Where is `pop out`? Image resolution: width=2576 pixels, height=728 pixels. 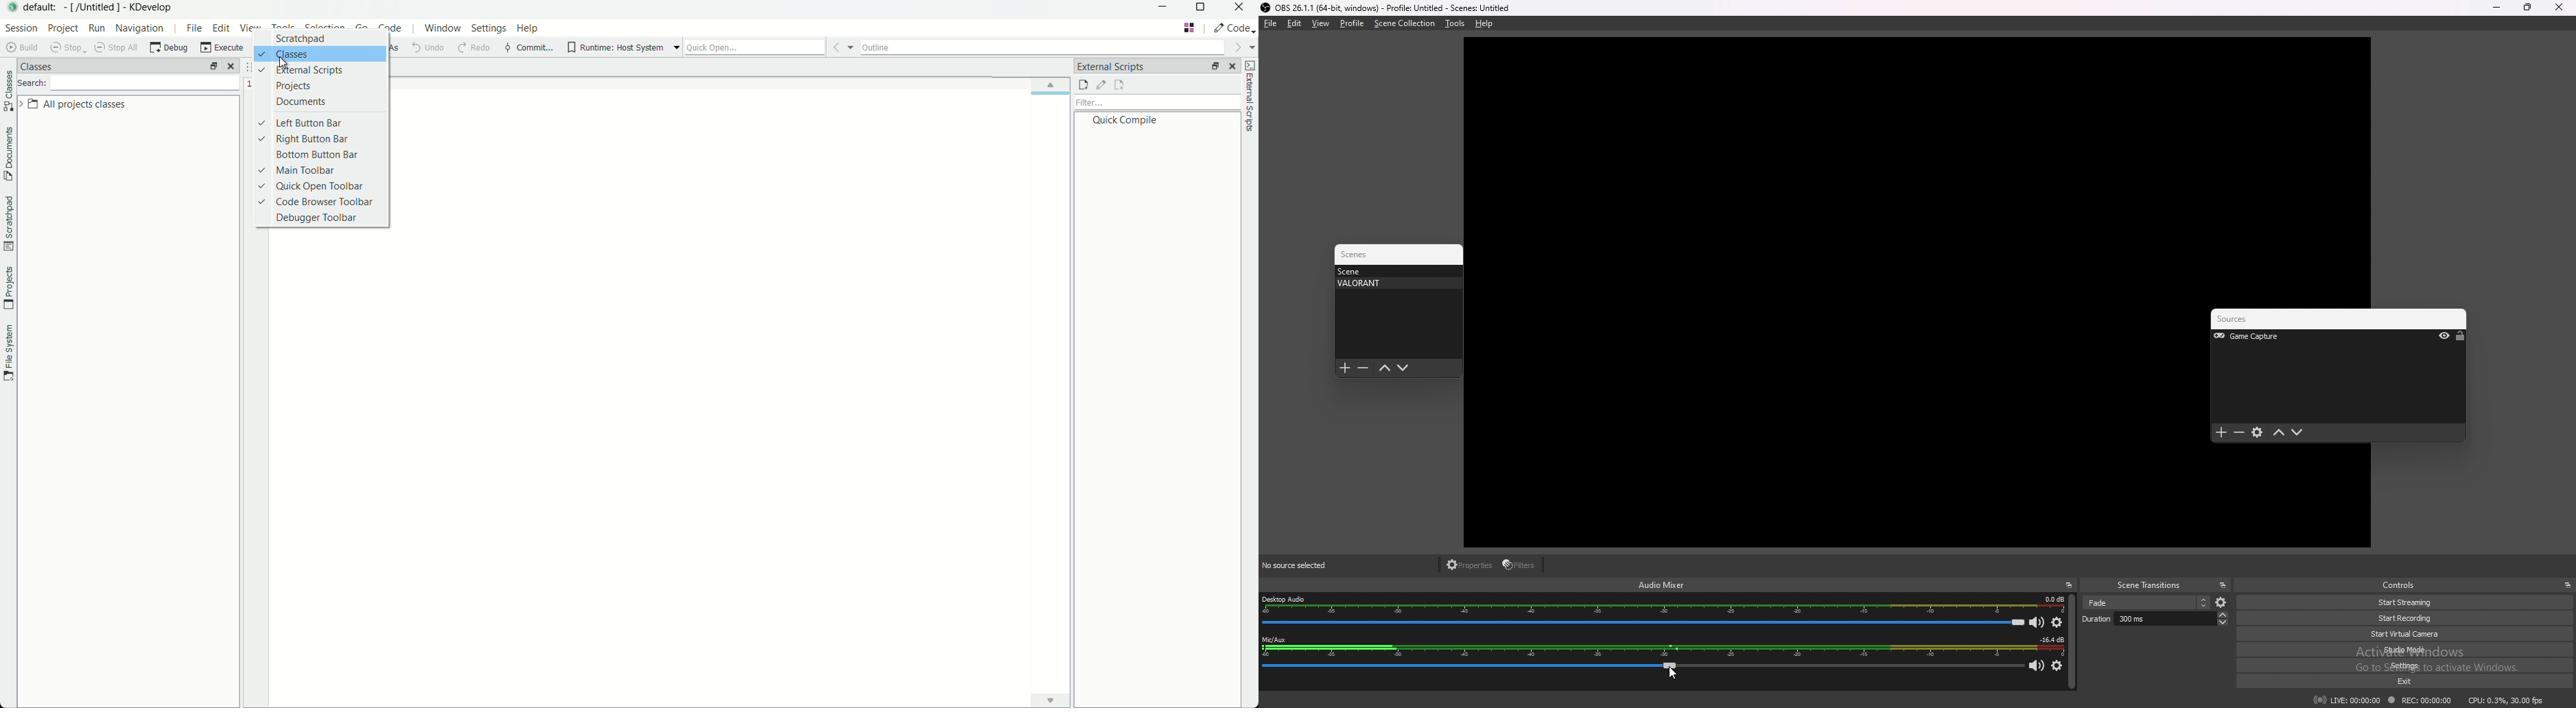
pop out is located at coordinates (2223, 585).